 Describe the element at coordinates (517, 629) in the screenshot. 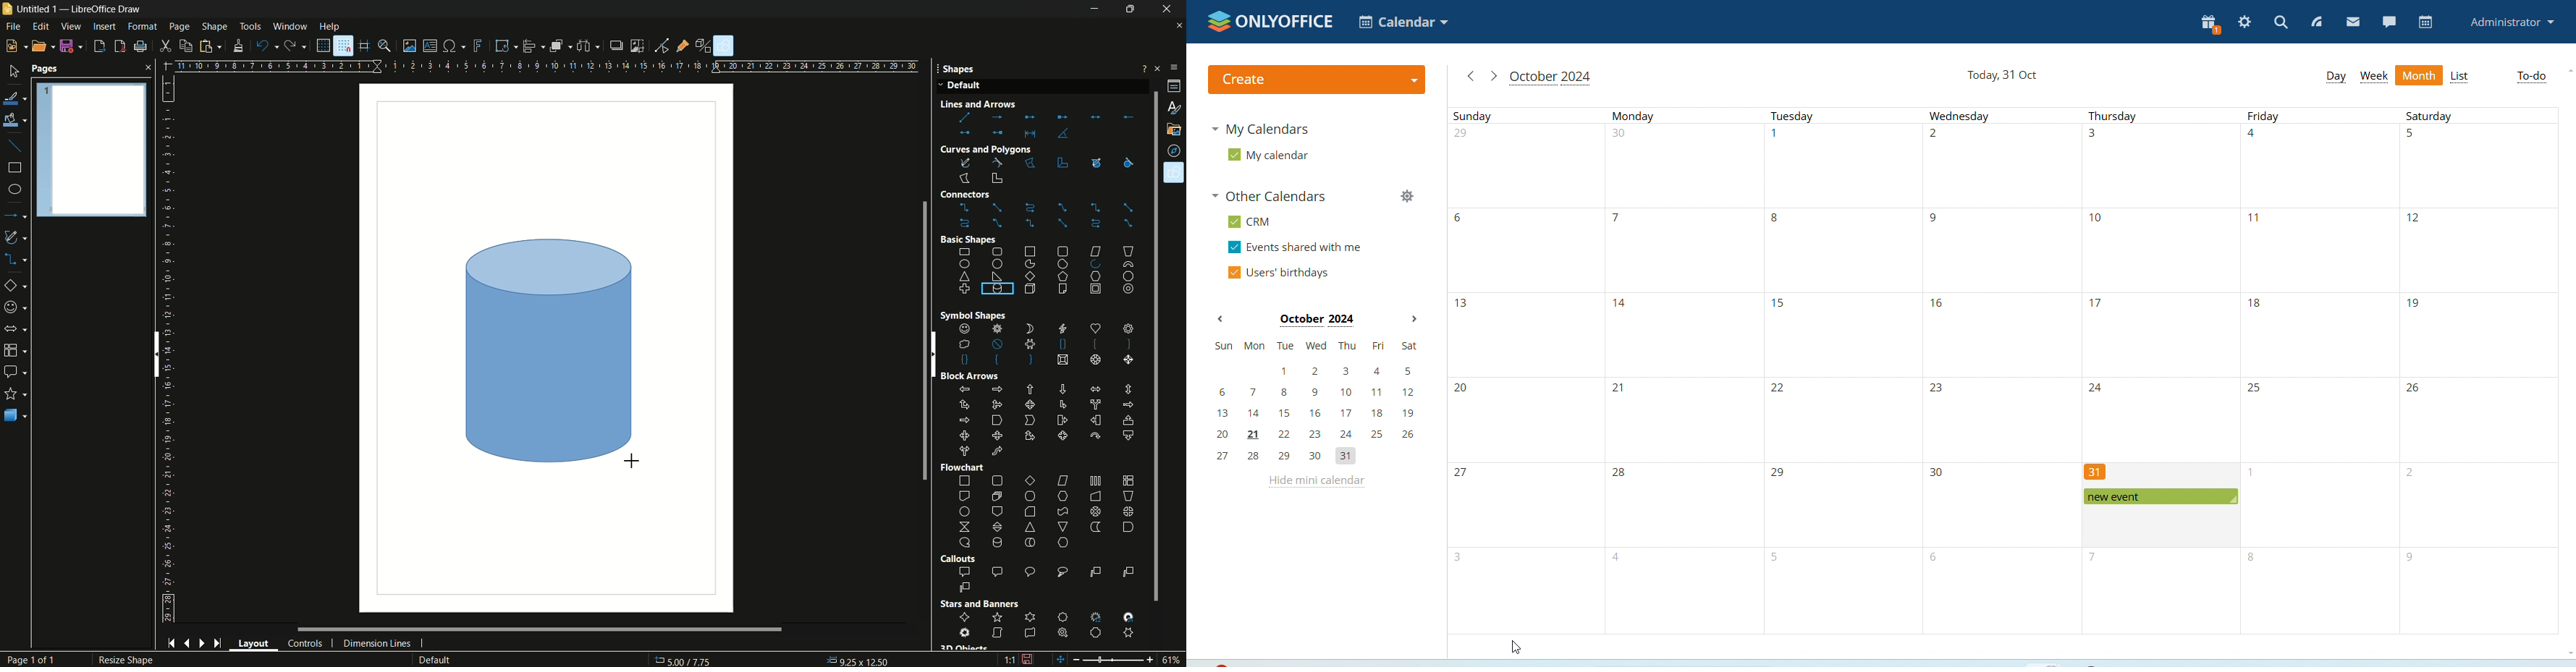

I see `scroll bar` at that location.